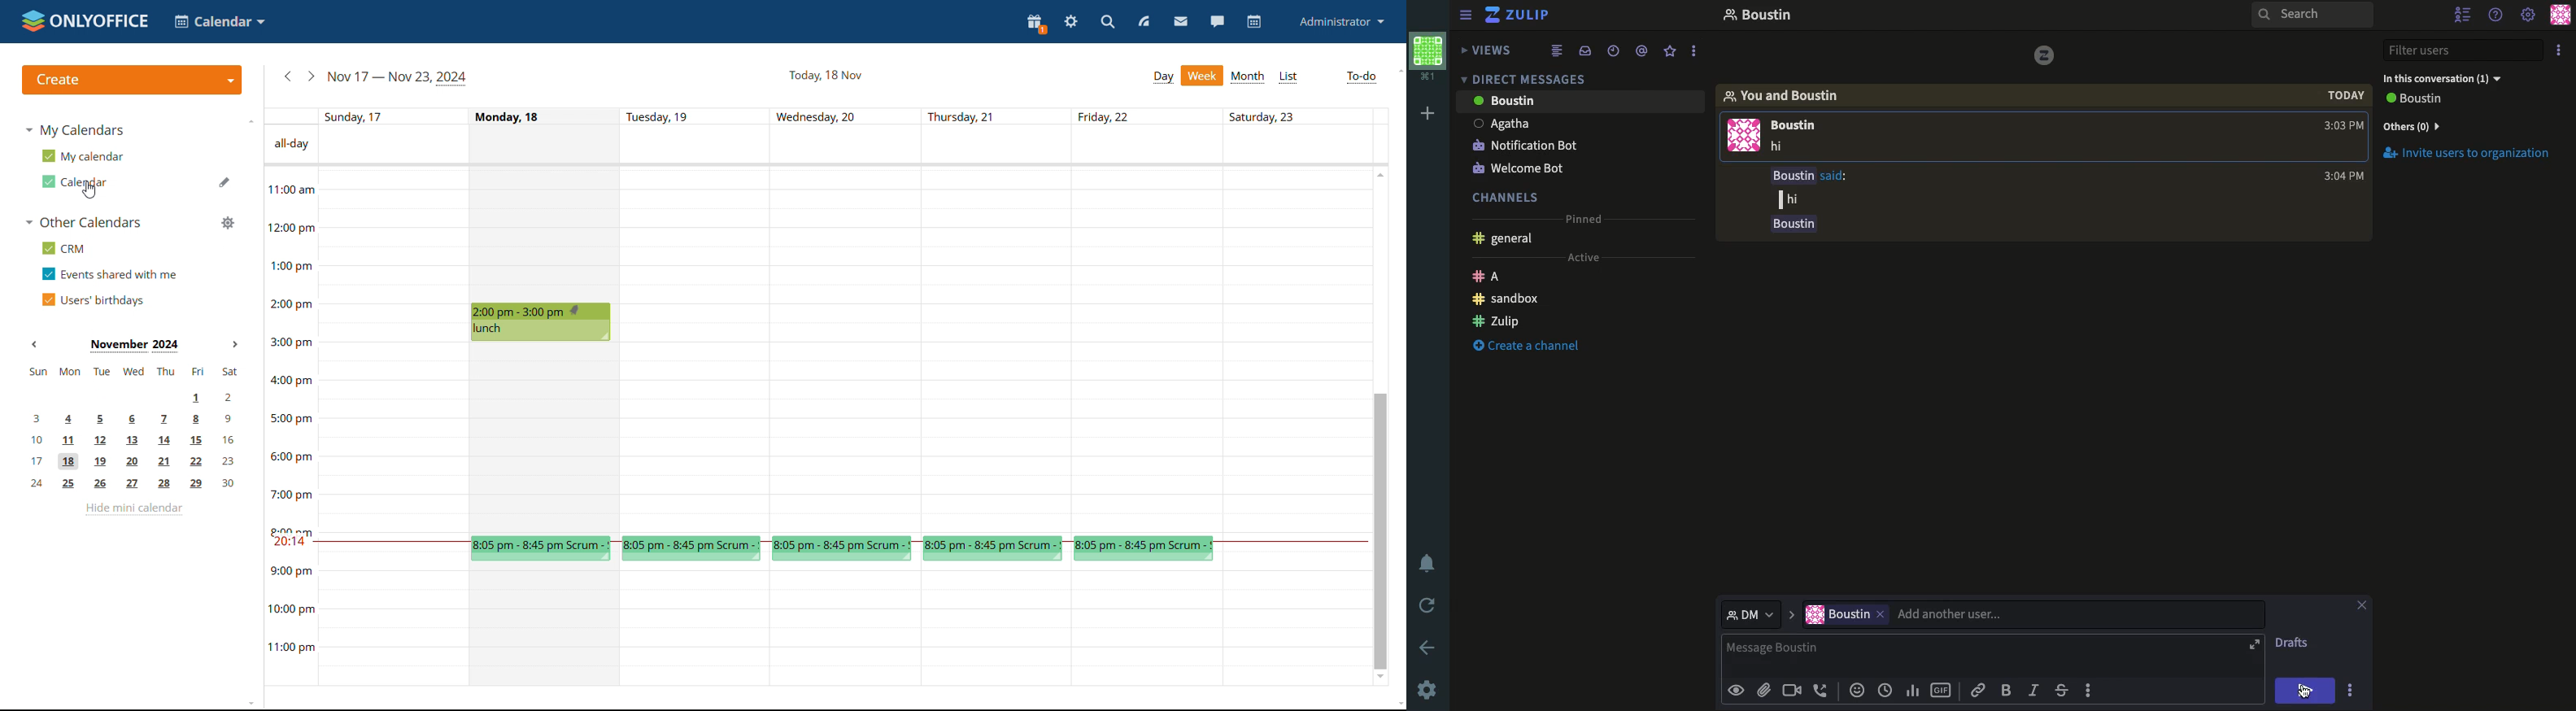 This screenshot has width=2576, height=728. I want to click on Tuesday, so click(698, 350).